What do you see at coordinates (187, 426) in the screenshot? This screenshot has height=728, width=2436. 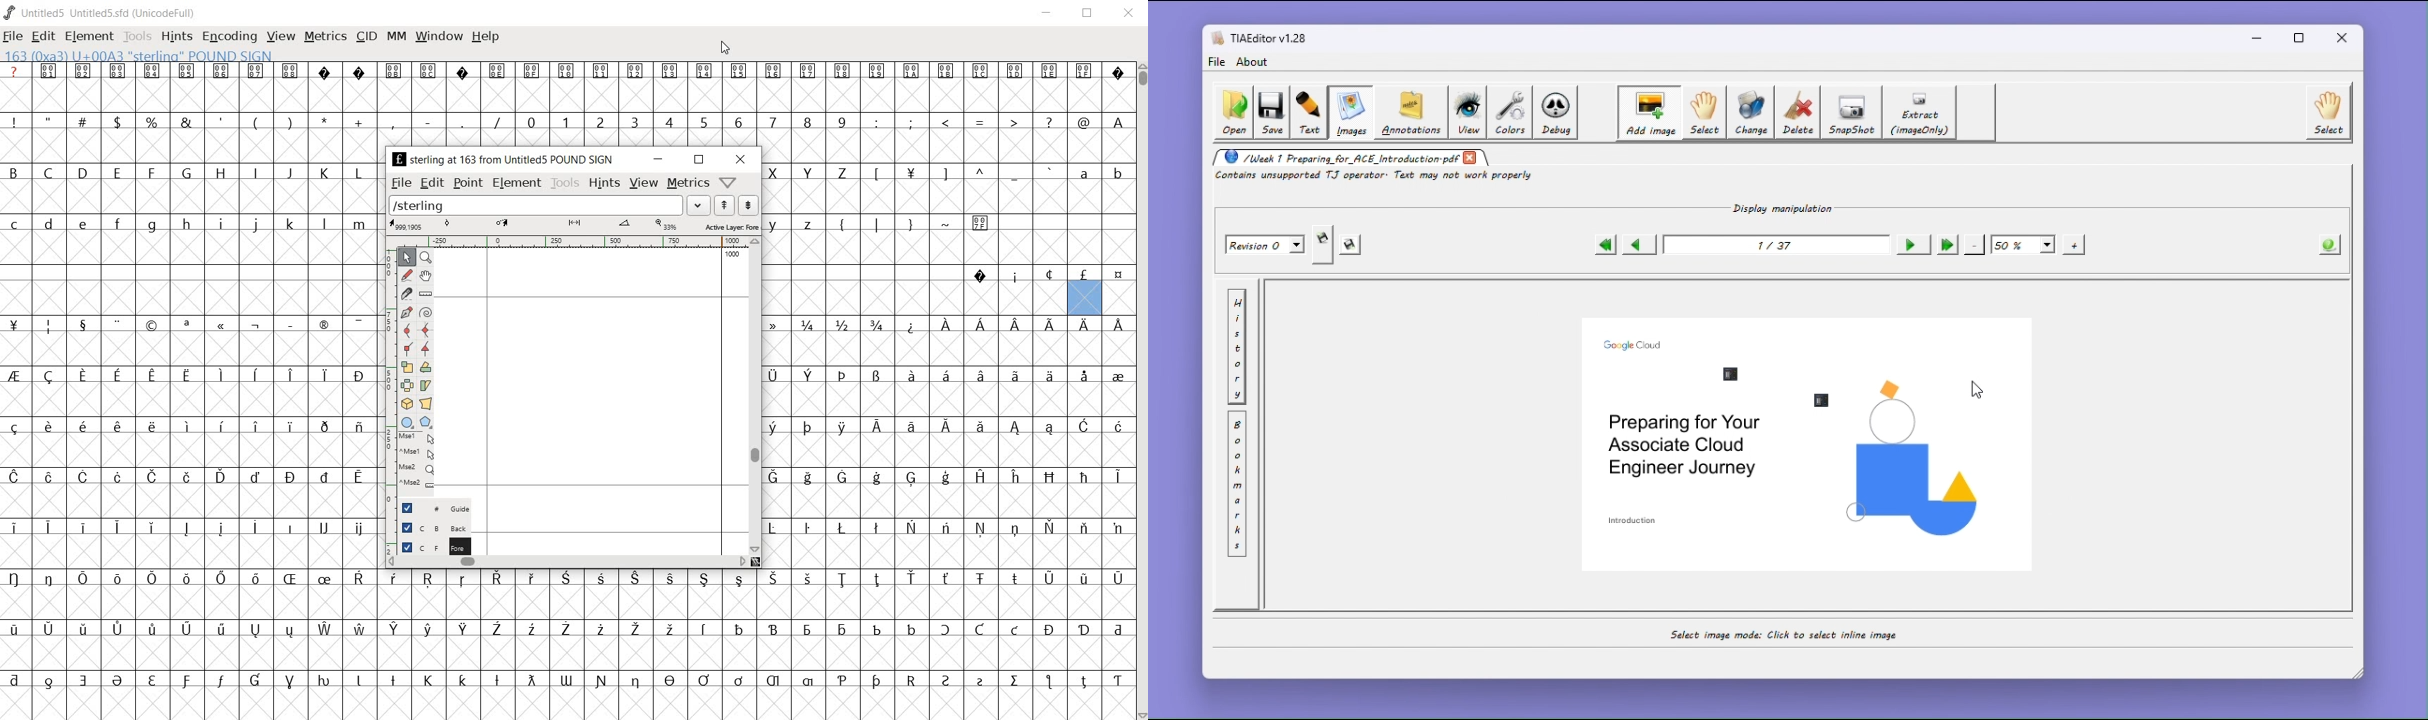 I see `Symbol` at bounding box center [187, 426].